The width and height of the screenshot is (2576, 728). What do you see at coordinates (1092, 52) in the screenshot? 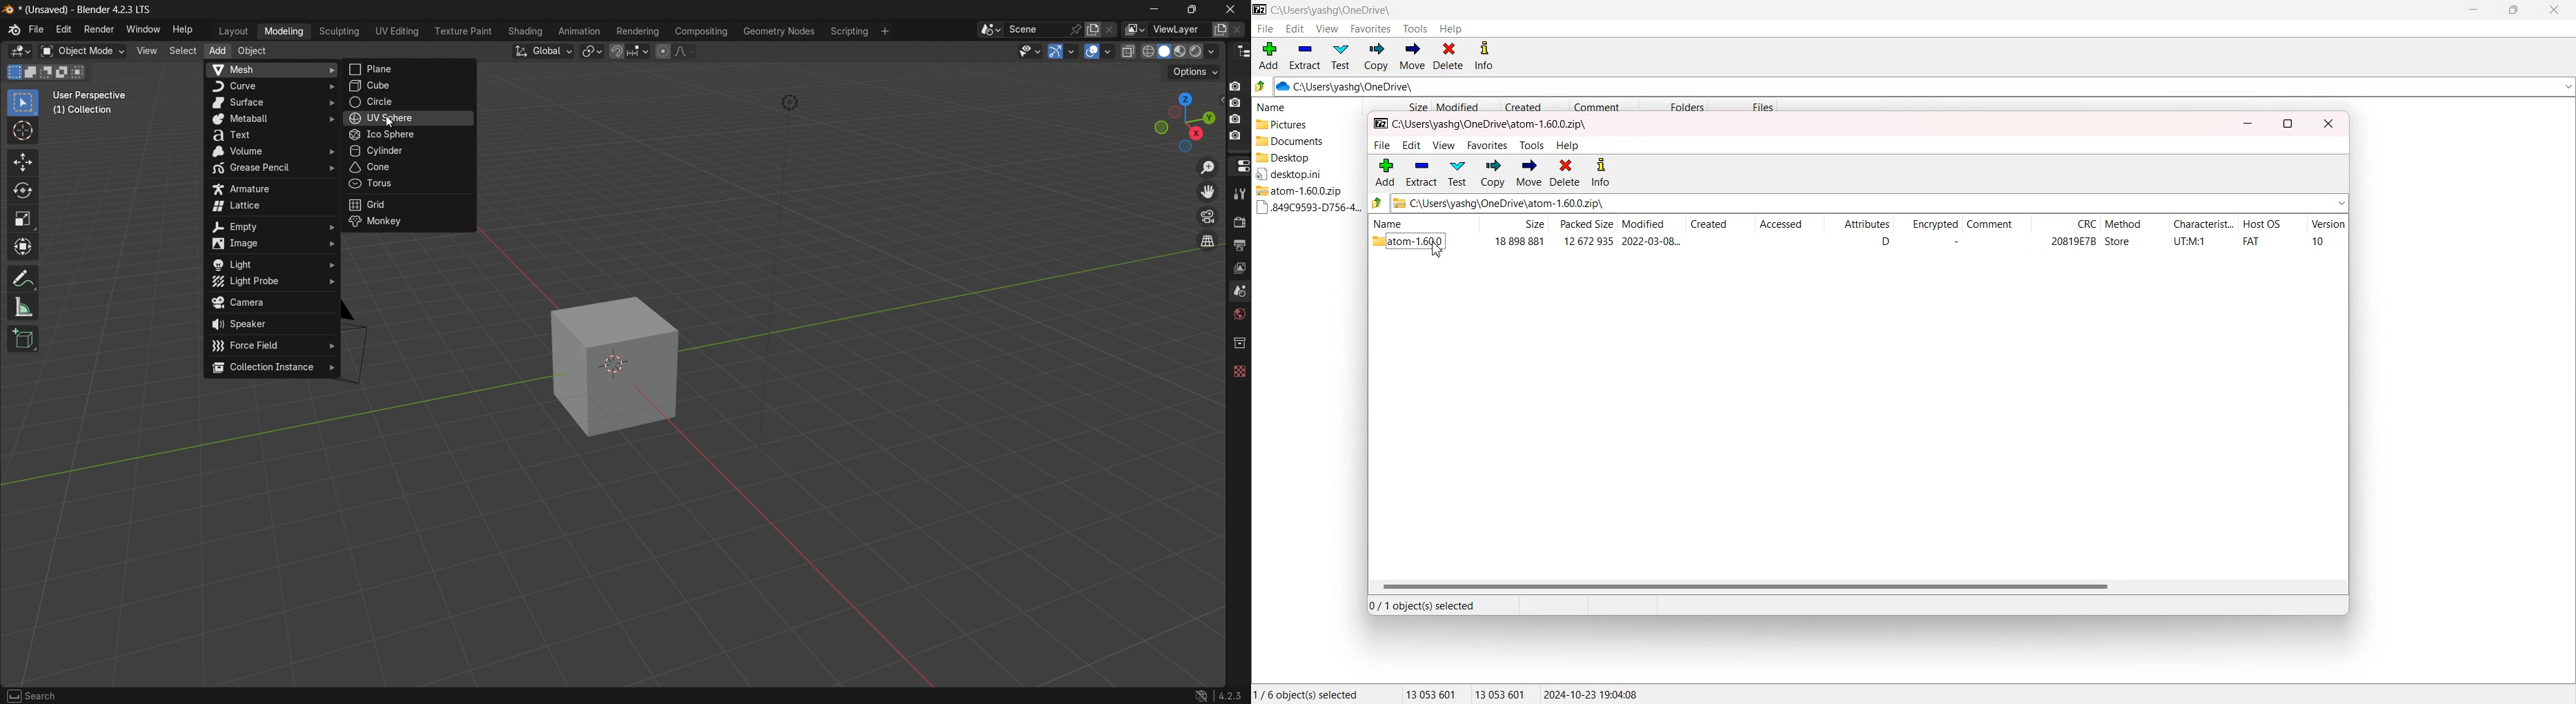
I see `show overlay` at bounding box center [1092, 52].